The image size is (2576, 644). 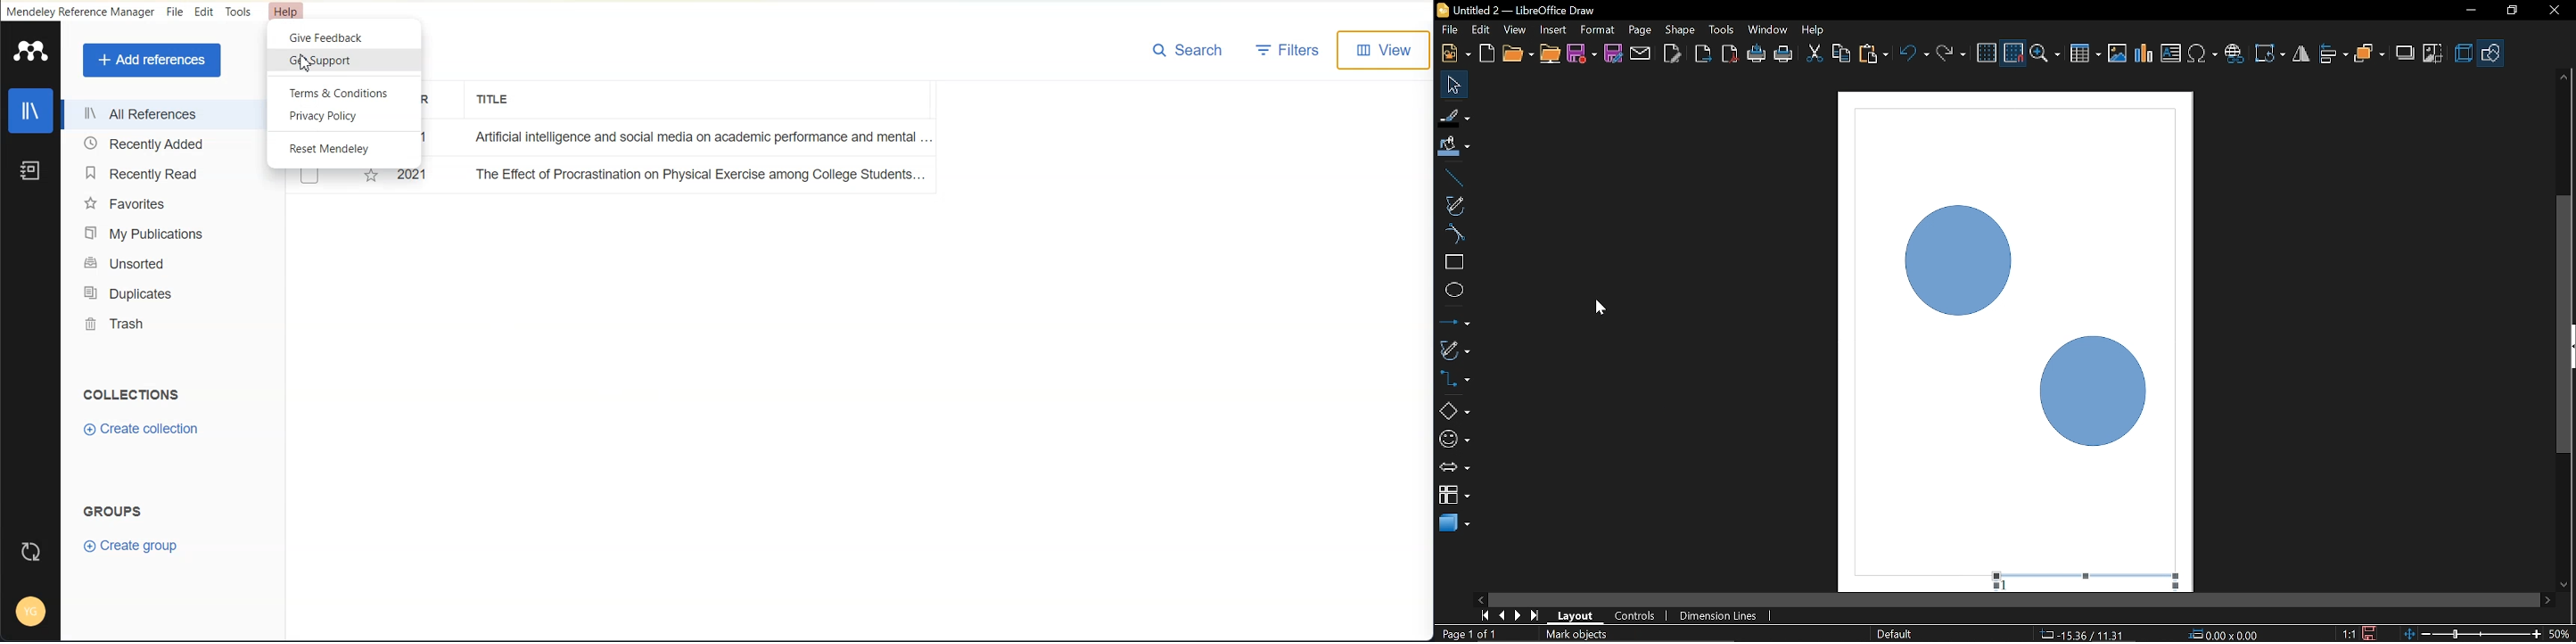 What do you see at coordinates (1517, 54) in the screenshot?
I see `Open` at bounding box center [1517, 54].